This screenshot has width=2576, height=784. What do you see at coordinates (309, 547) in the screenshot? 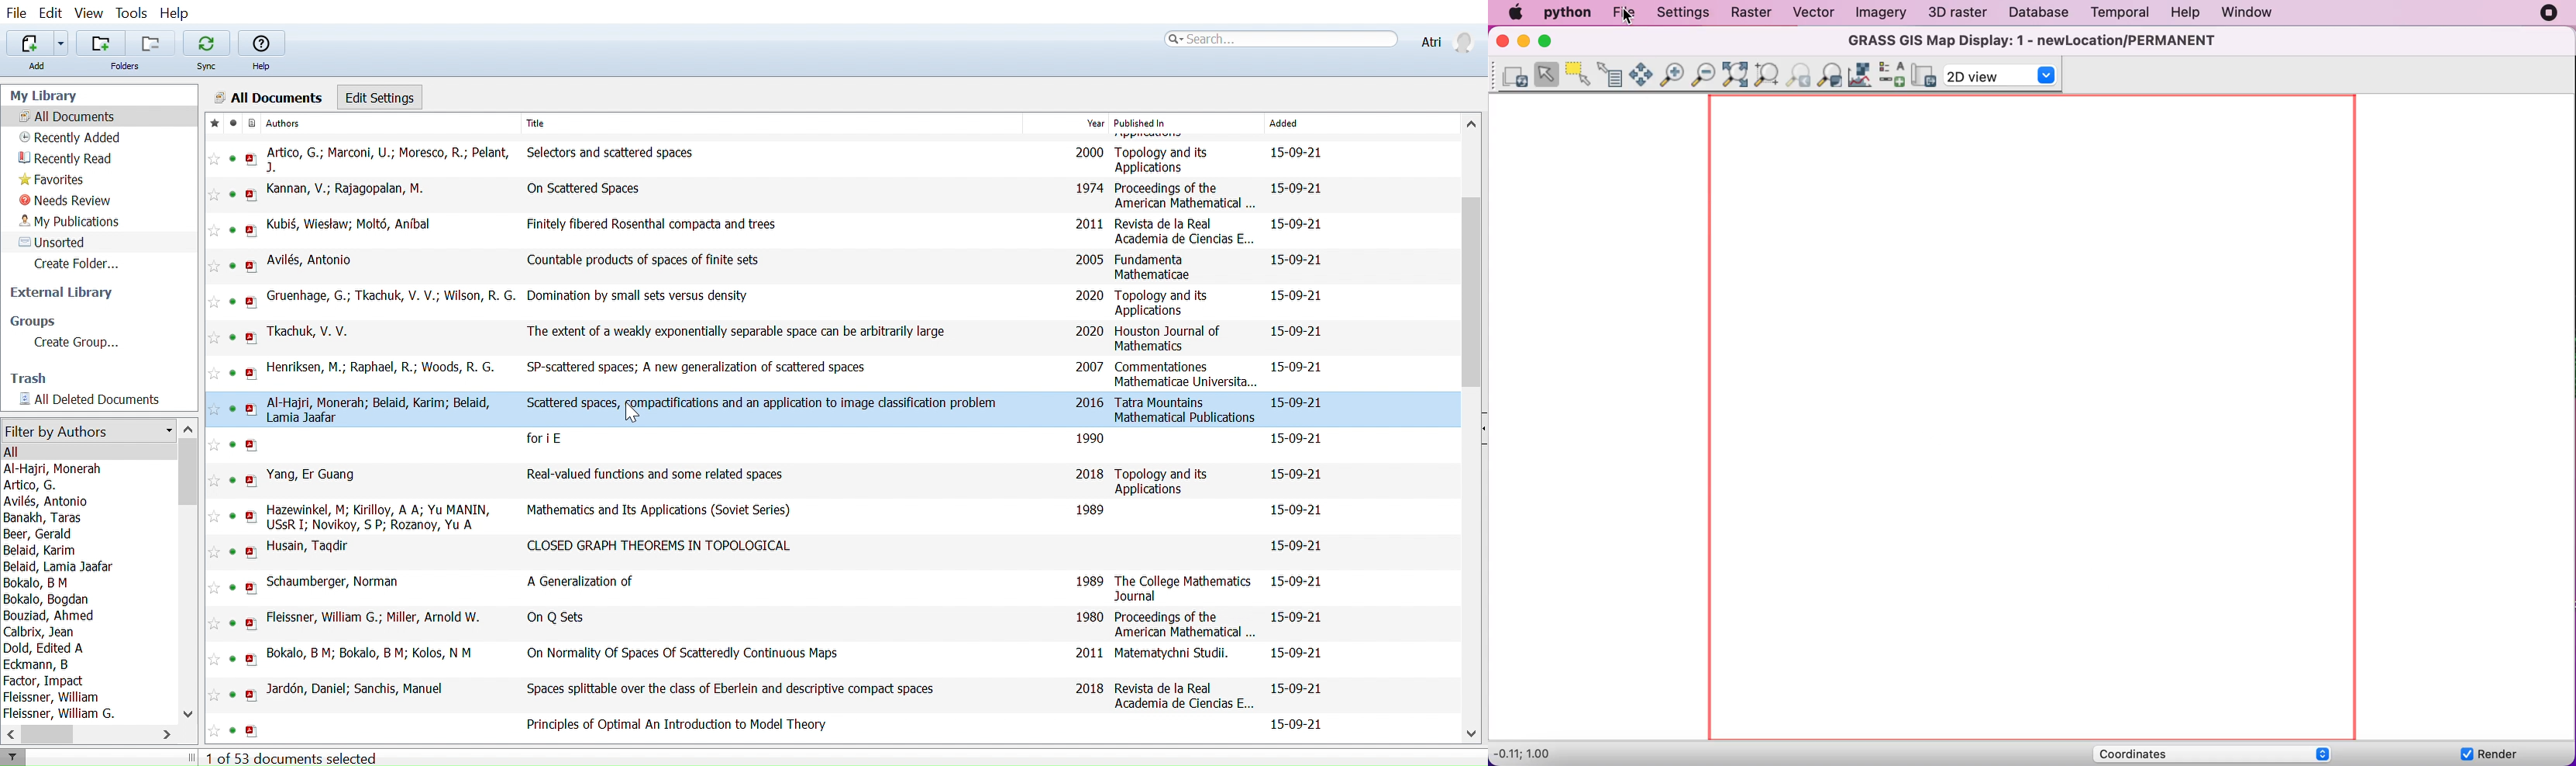
I see `Husain Taqdir` at bounding box center [309, 547].